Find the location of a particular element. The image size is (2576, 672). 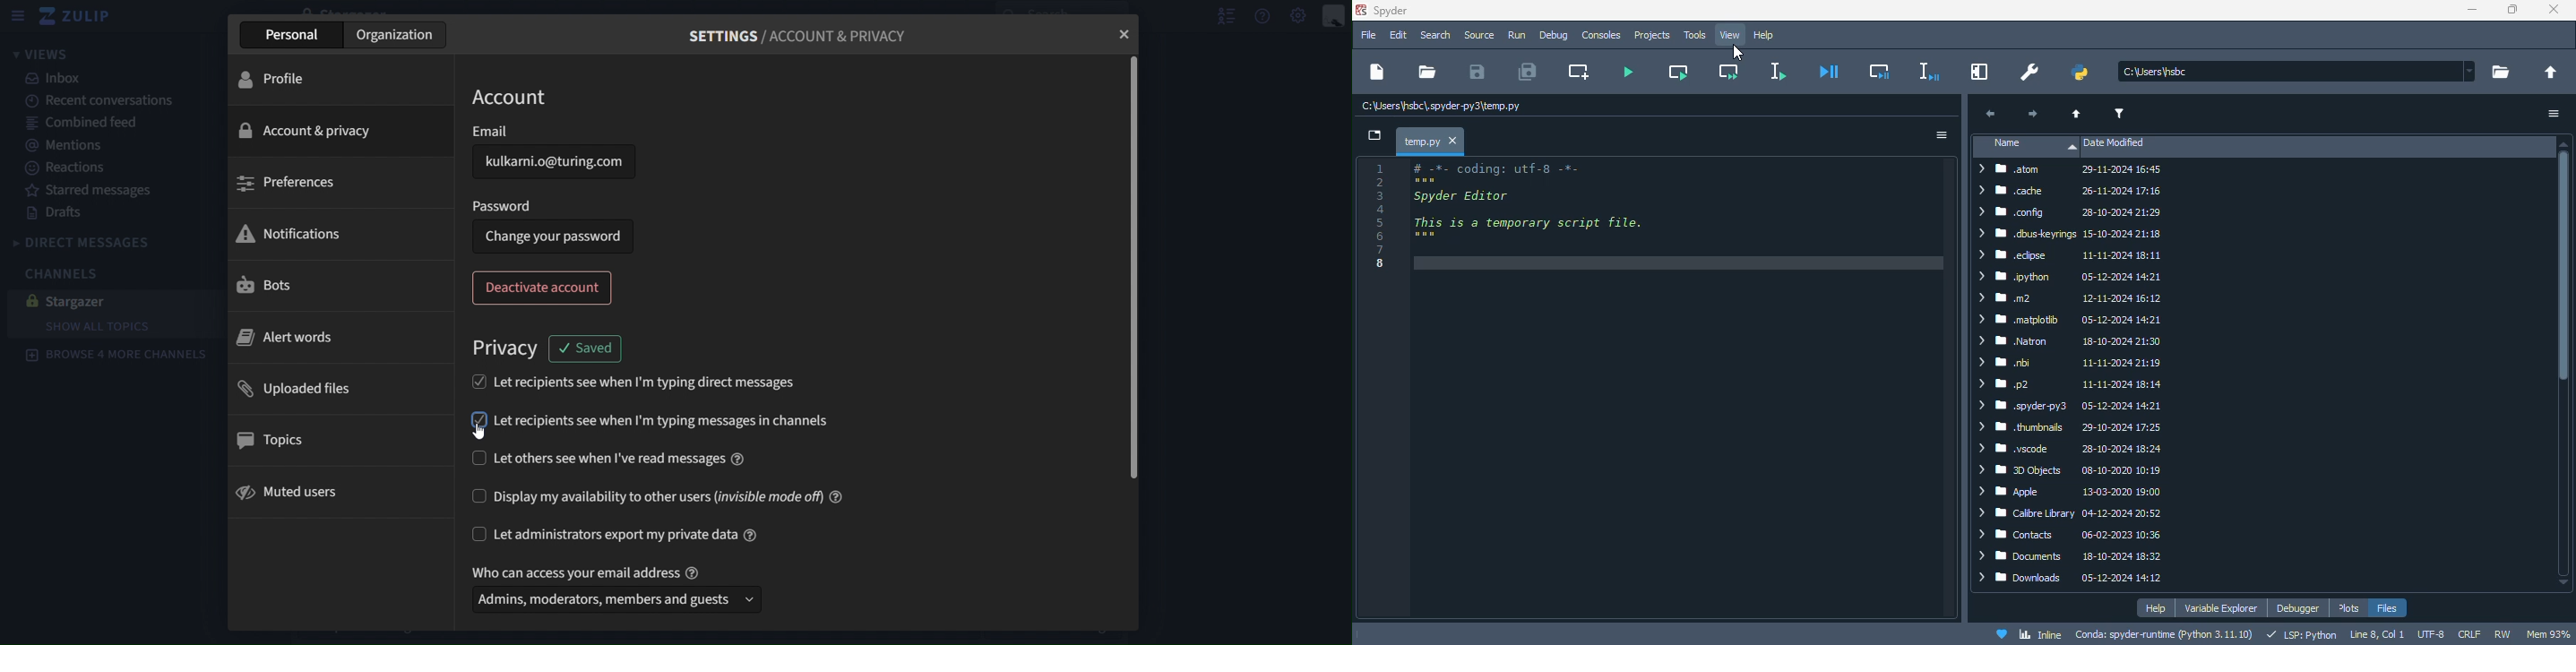

.atom is located at coordinates (2072, 171).